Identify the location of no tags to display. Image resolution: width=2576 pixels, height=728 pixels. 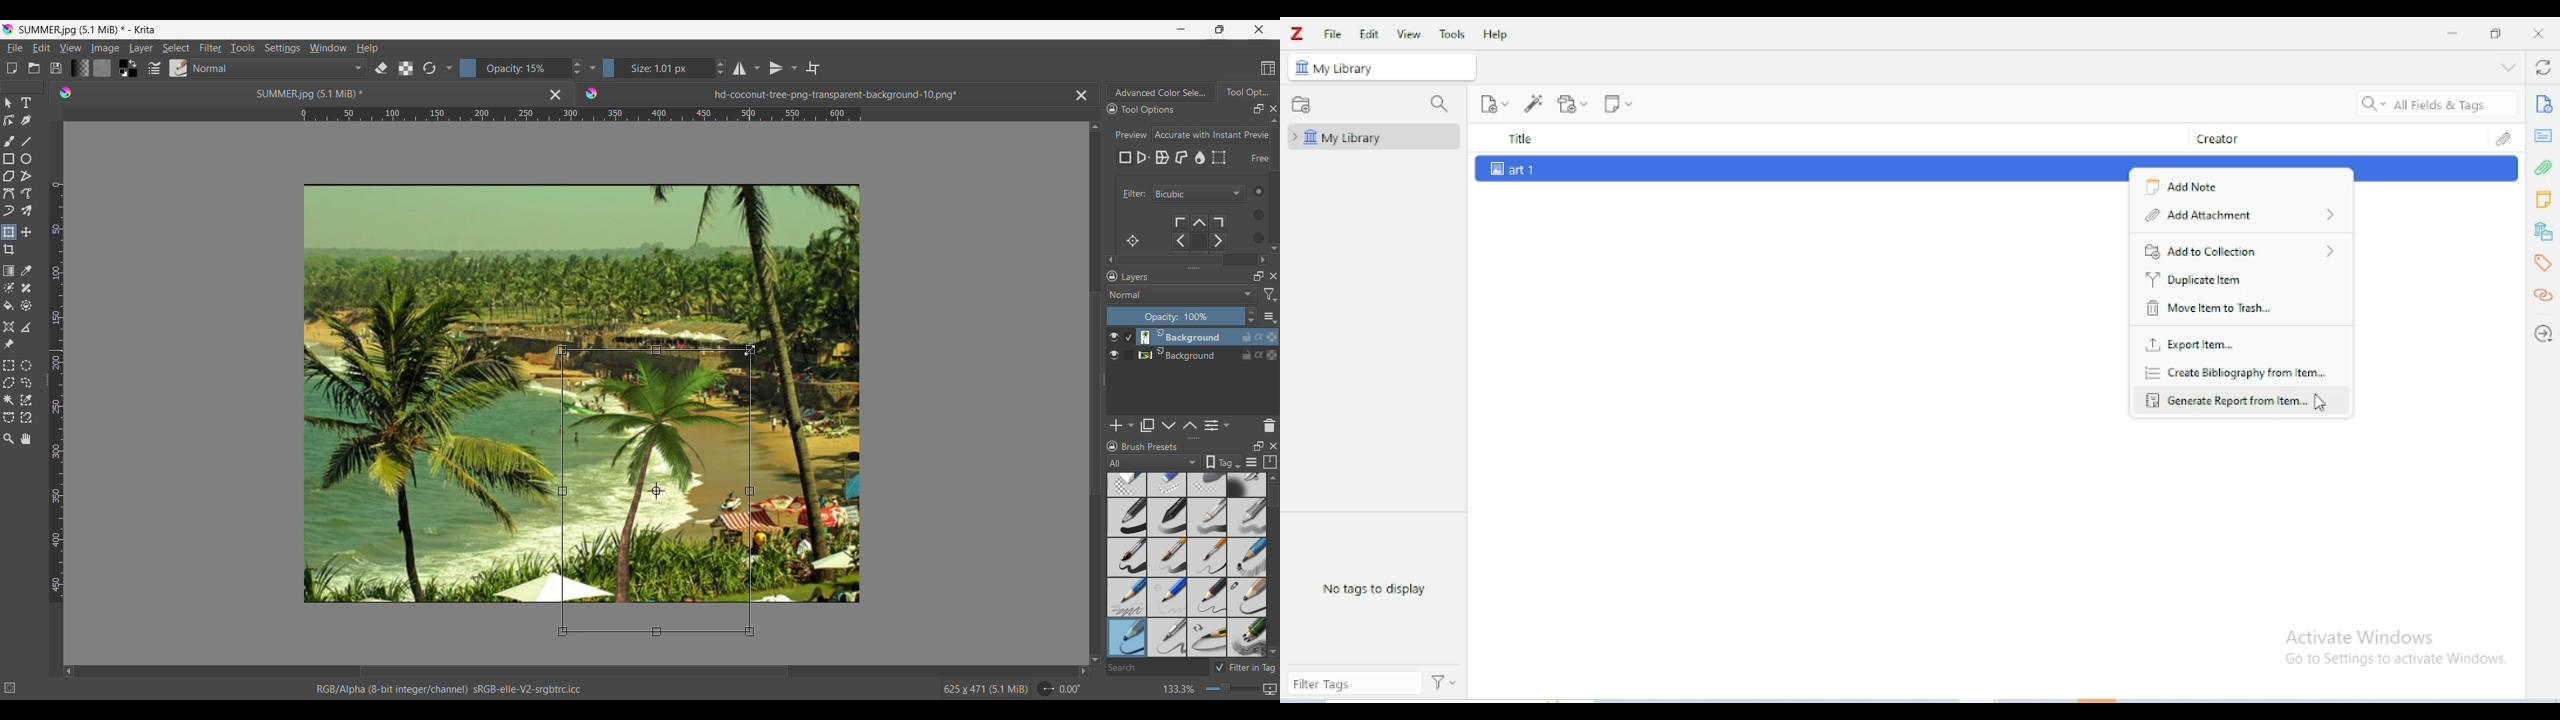
(1373, 588).